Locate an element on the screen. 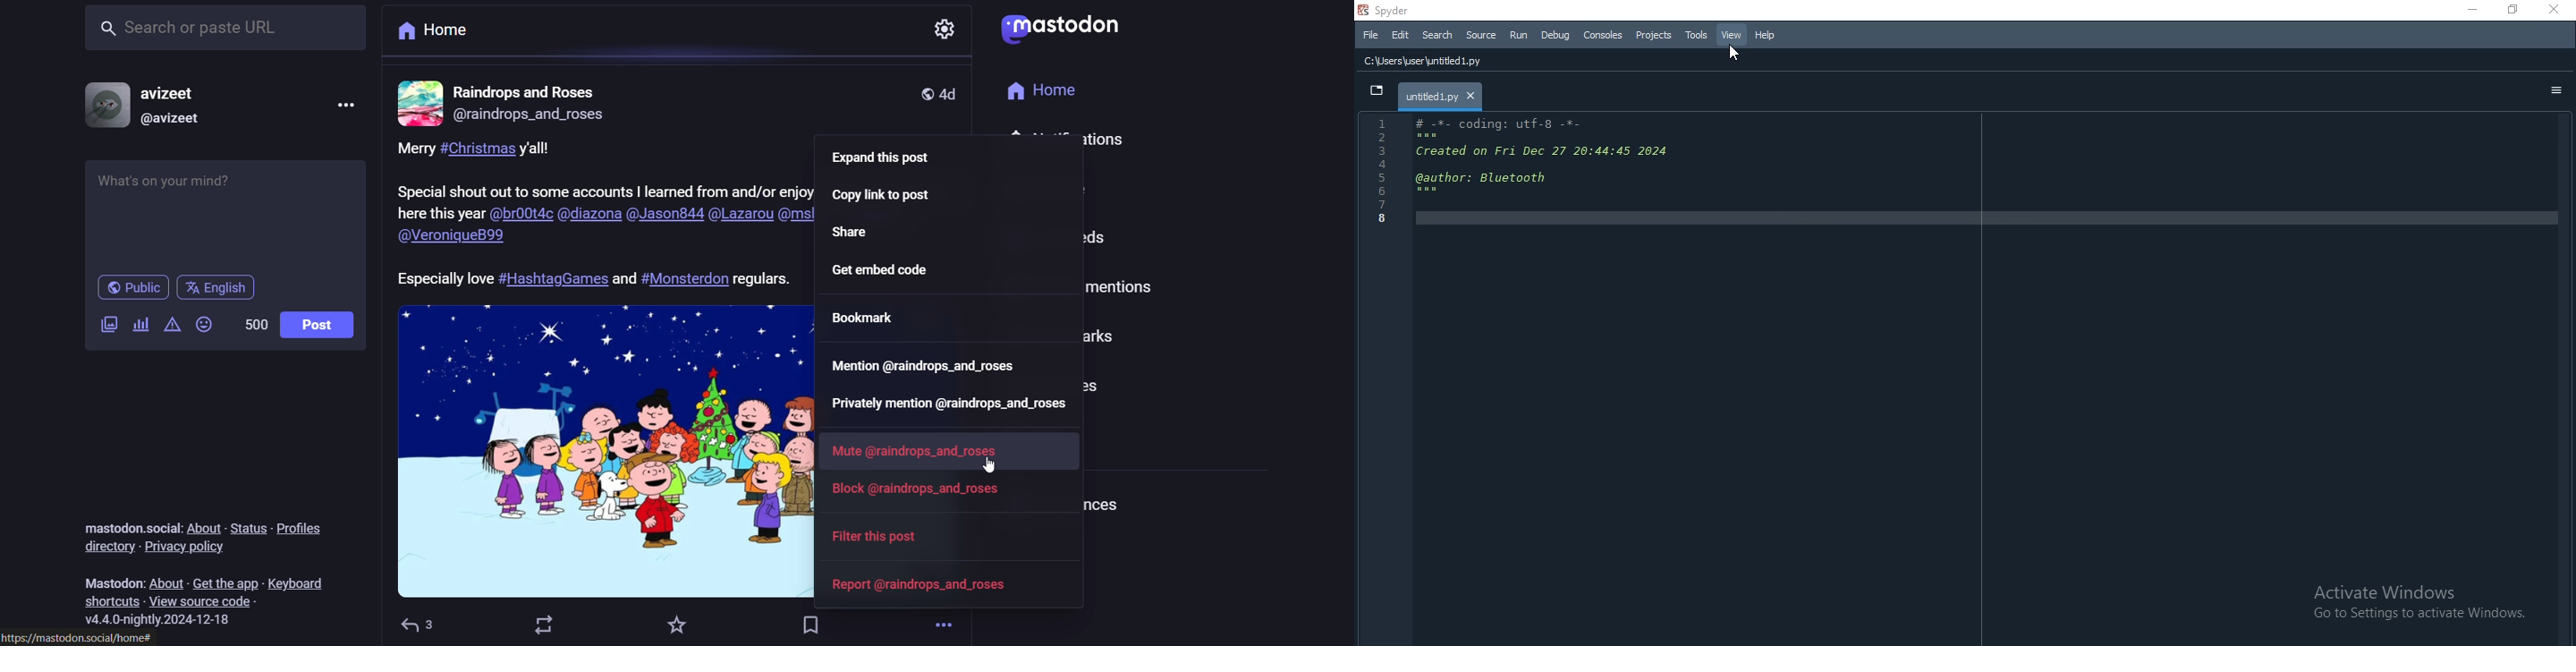 The image size is (2576, 672). dropdown is located at coordinates (1377, 93).